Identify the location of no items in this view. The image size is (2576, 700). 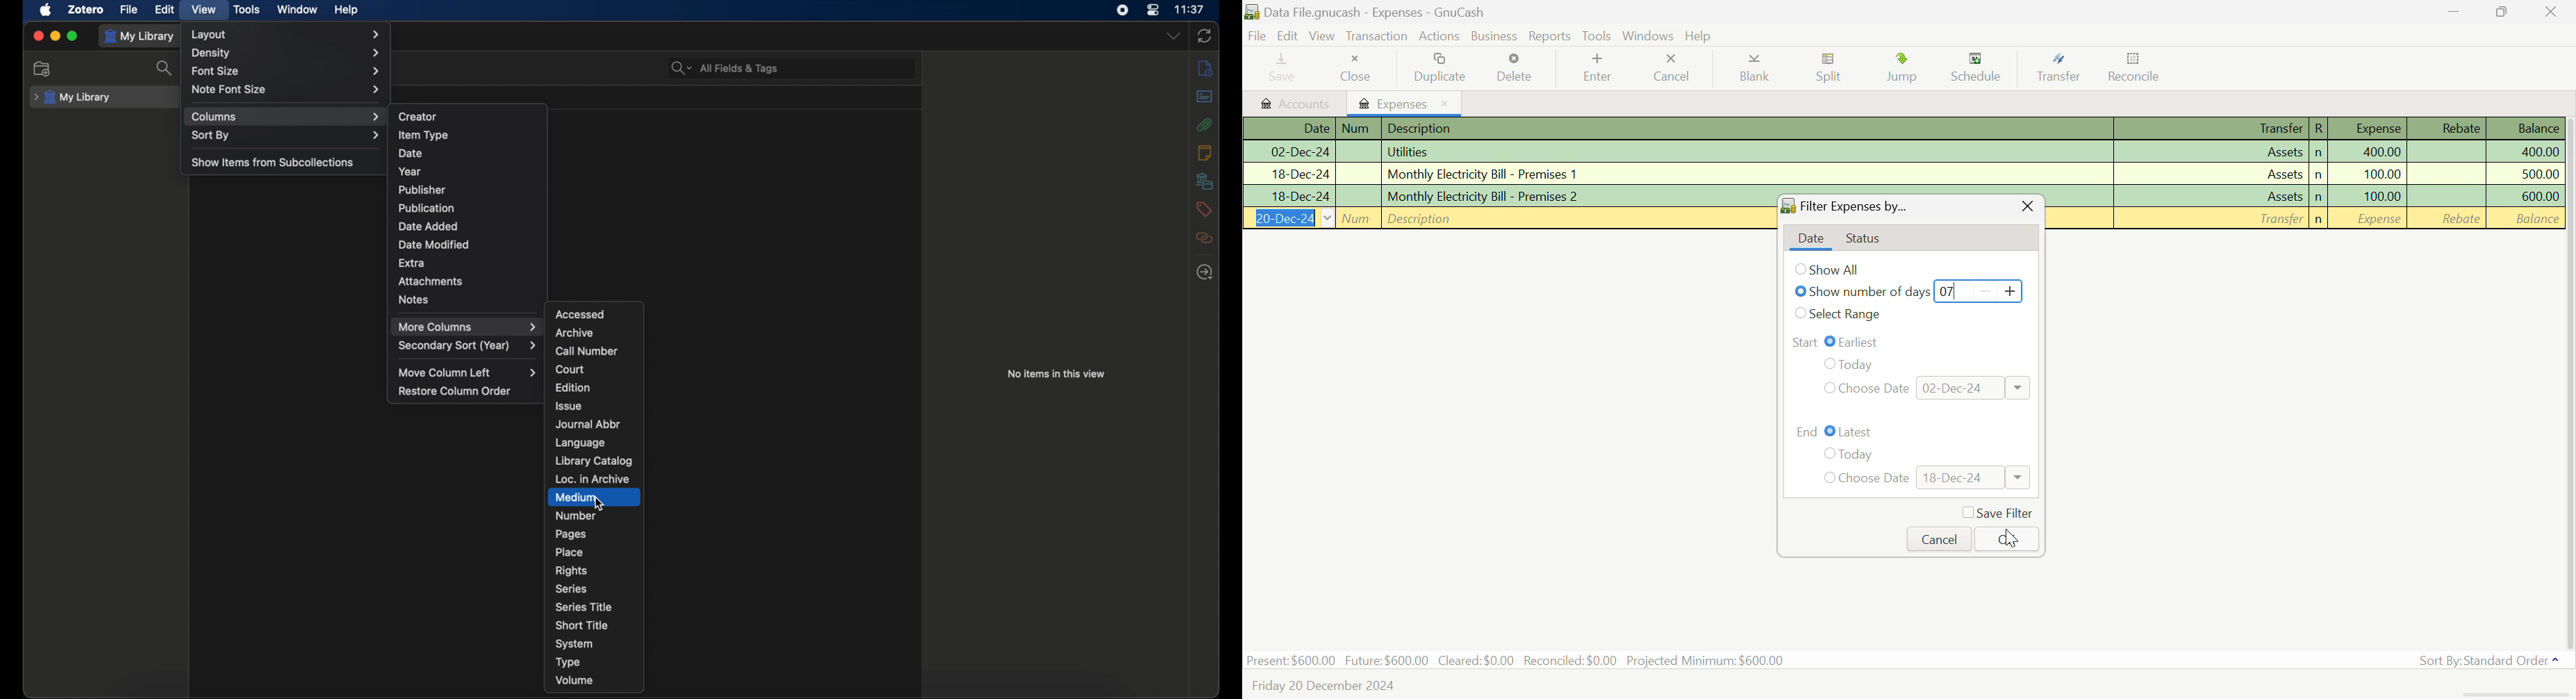
(1057, 373).